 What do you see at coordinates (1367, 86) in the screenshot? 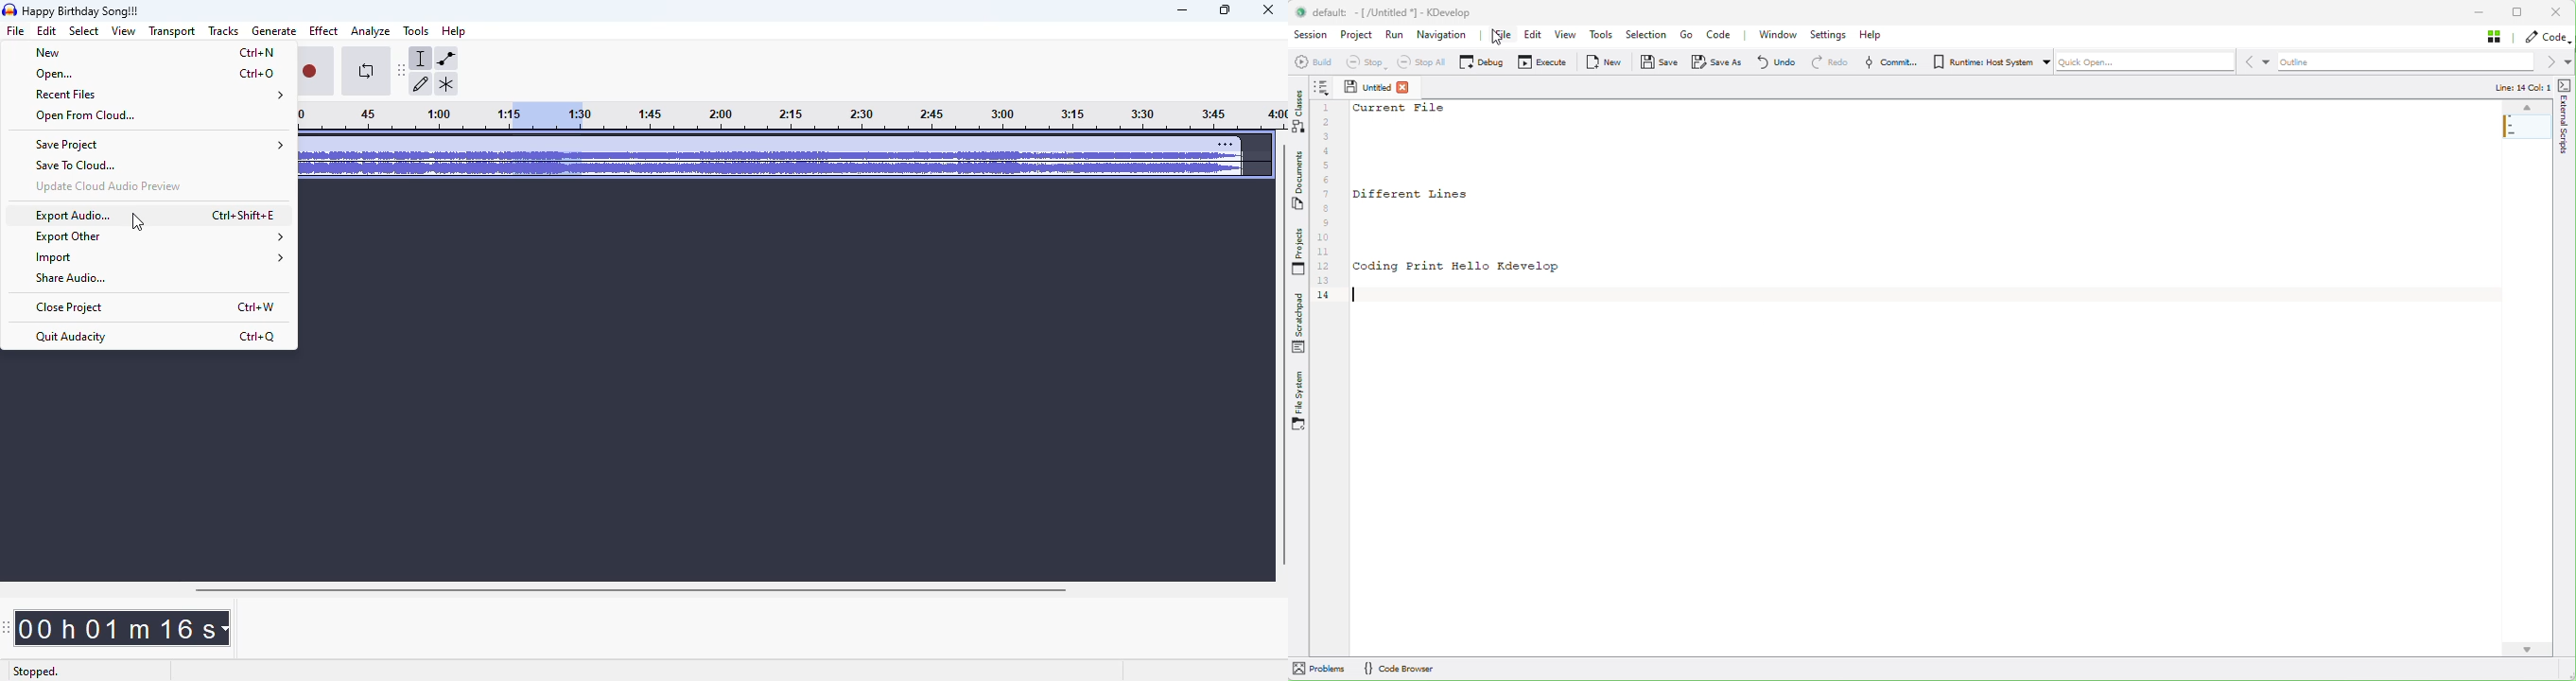
I see `Untitled` at bounding box center [1367, 86].